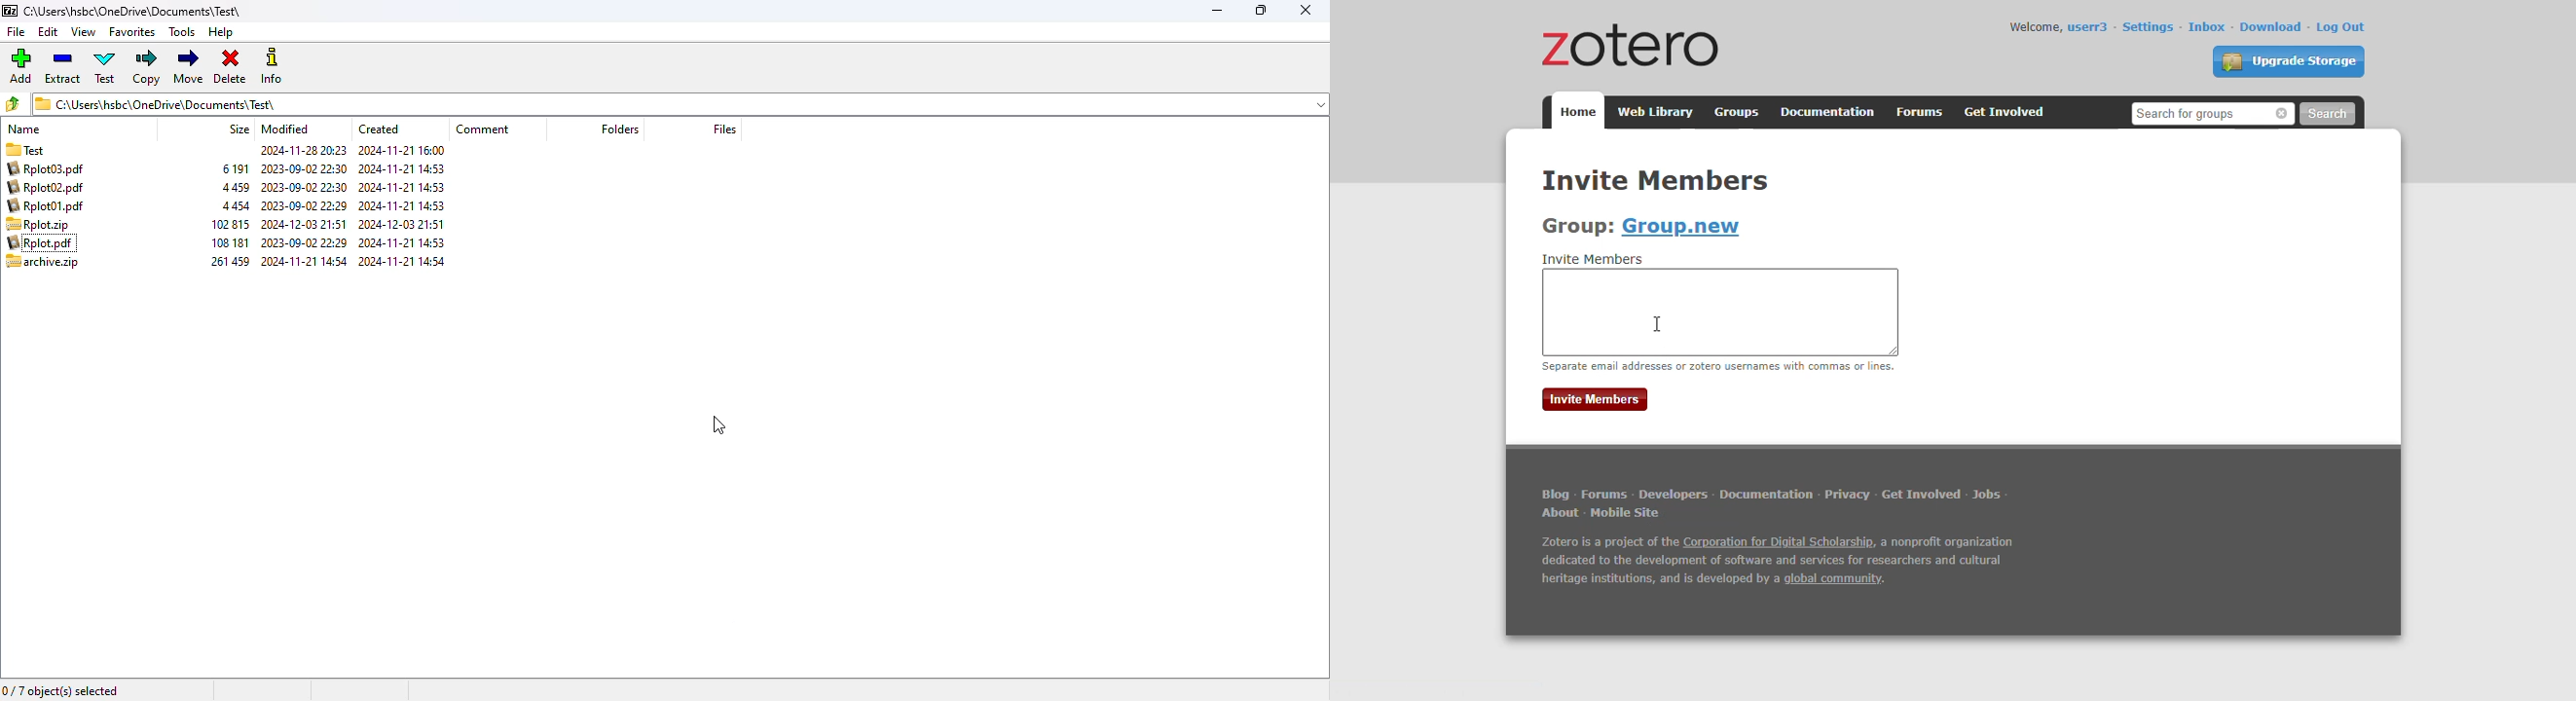 The image size is (2576, 728). Describe the element at coordinates (381, 129) in the screenshot. I see `created` at that location.